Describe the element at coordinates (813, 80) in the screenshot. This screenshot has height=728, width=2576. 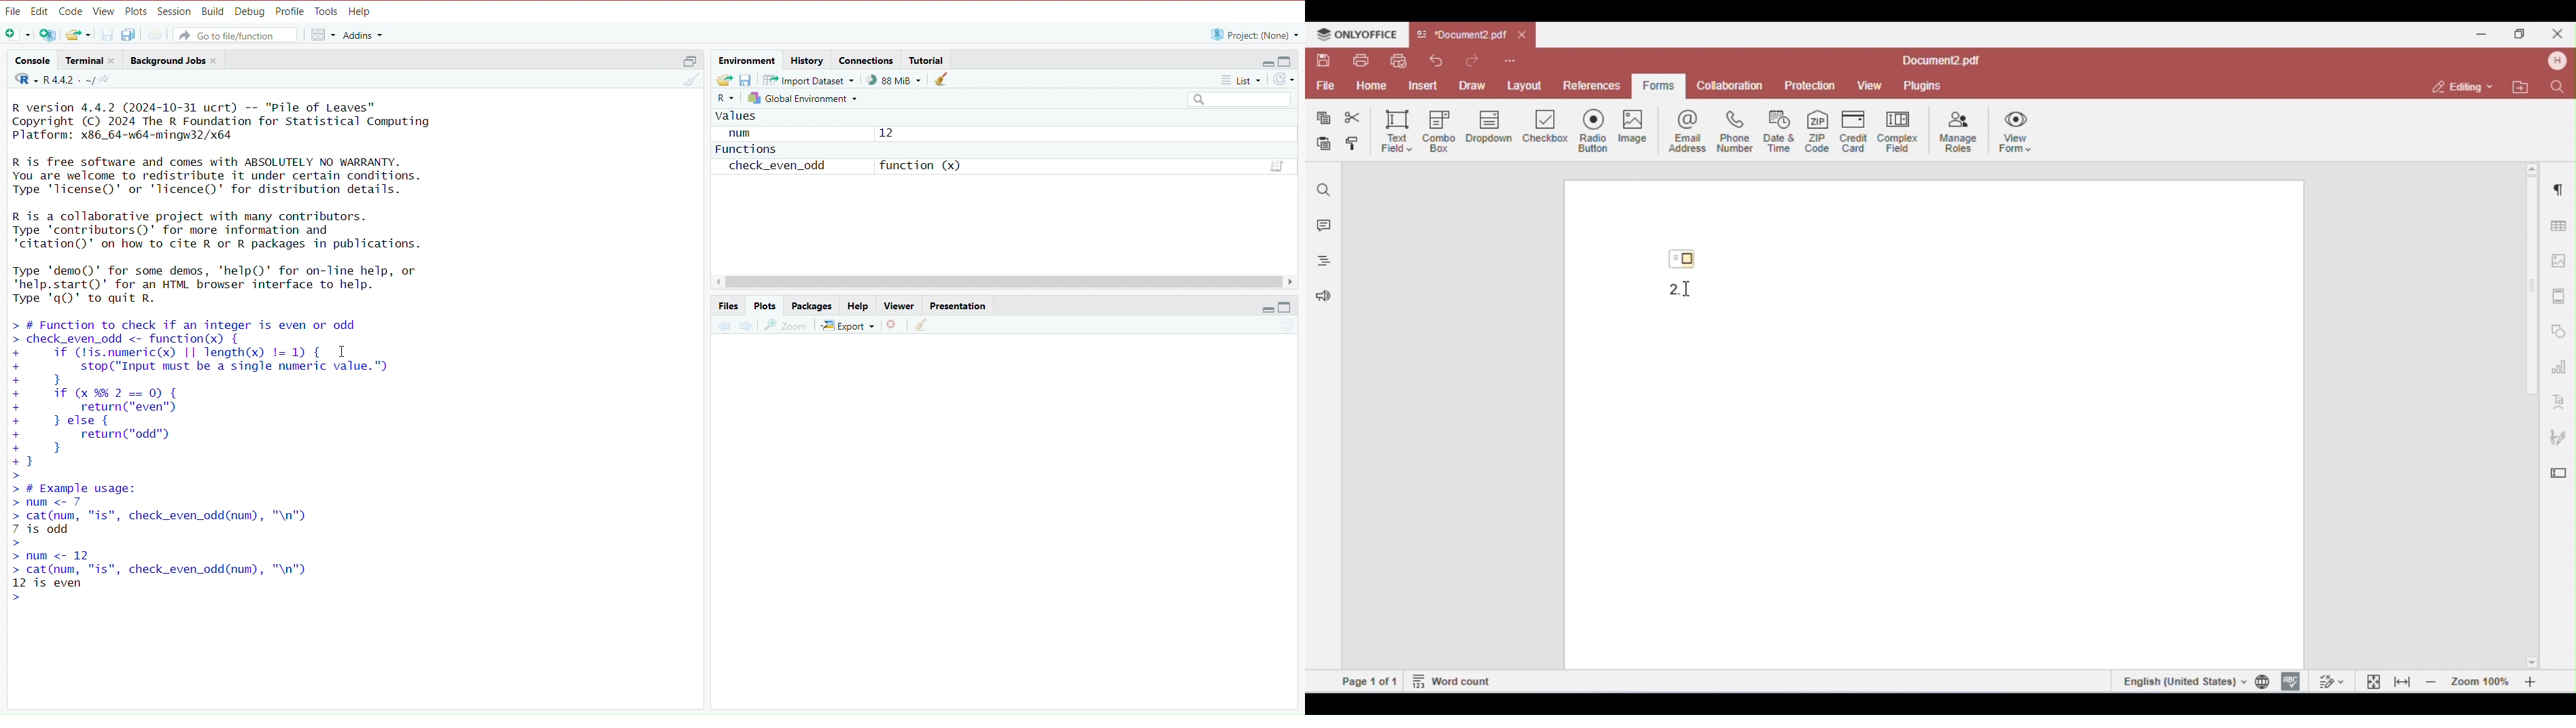
I see `import dataset` at that location.